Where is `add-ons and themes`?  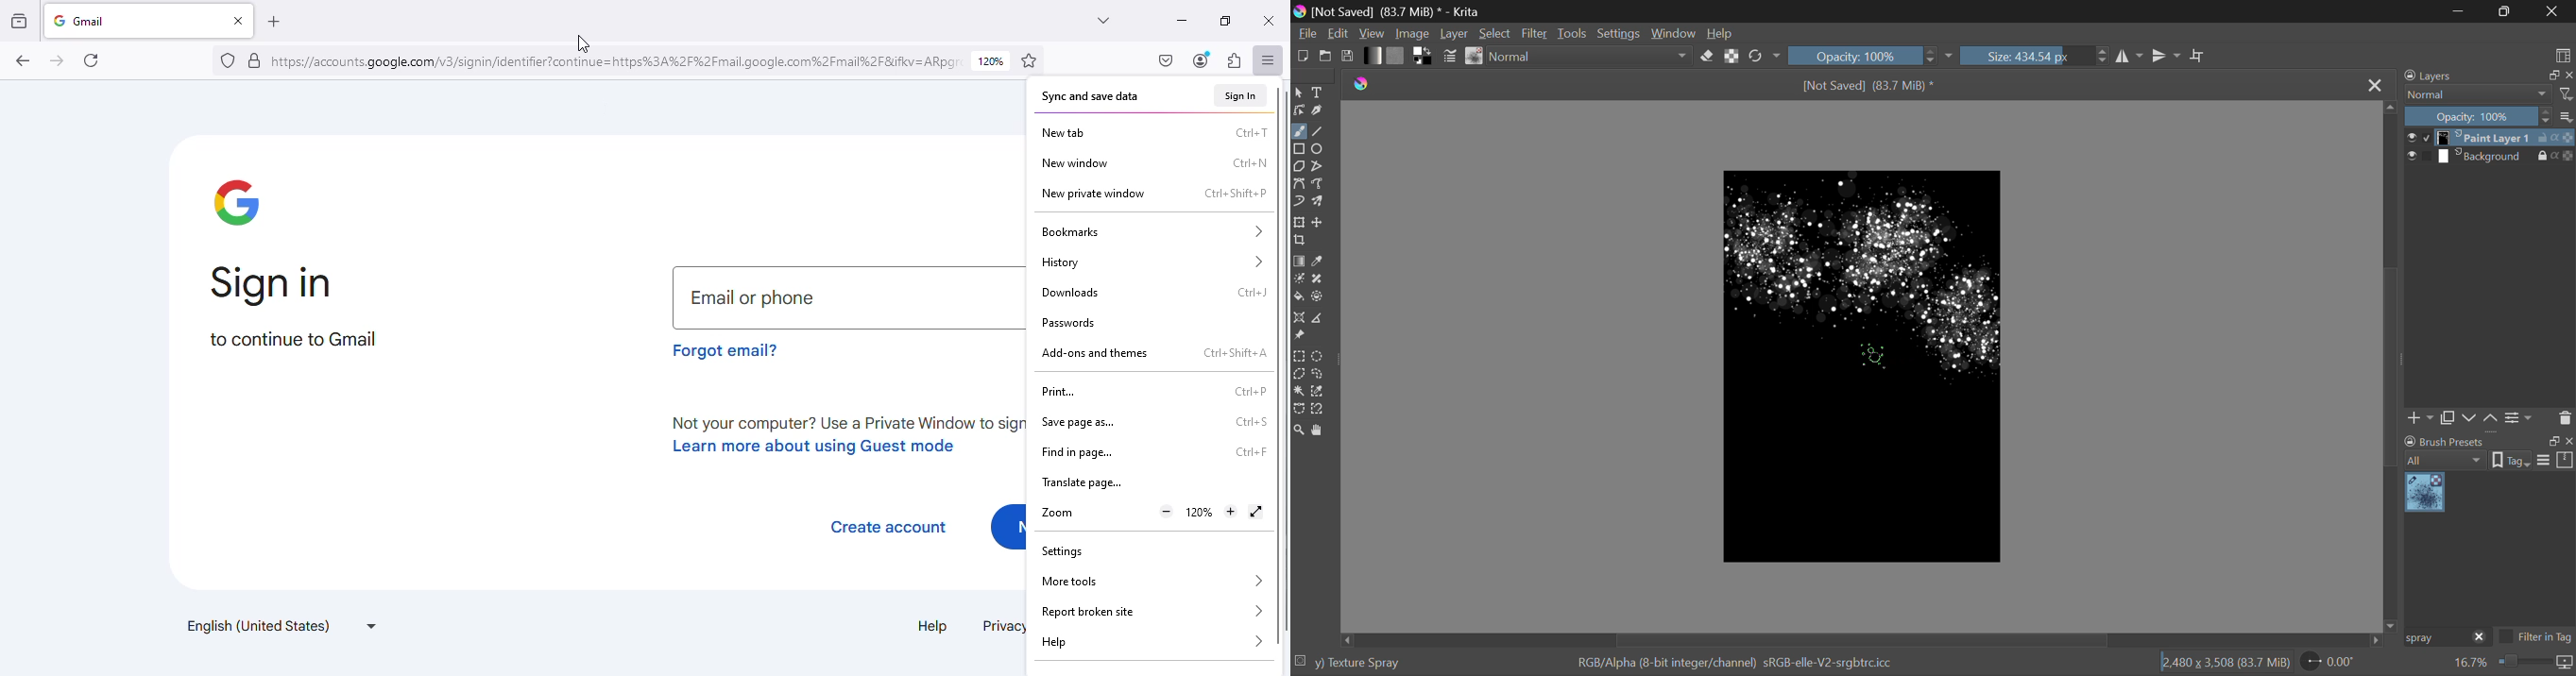 add-ons and themes is located at coordinates (1095, 354).